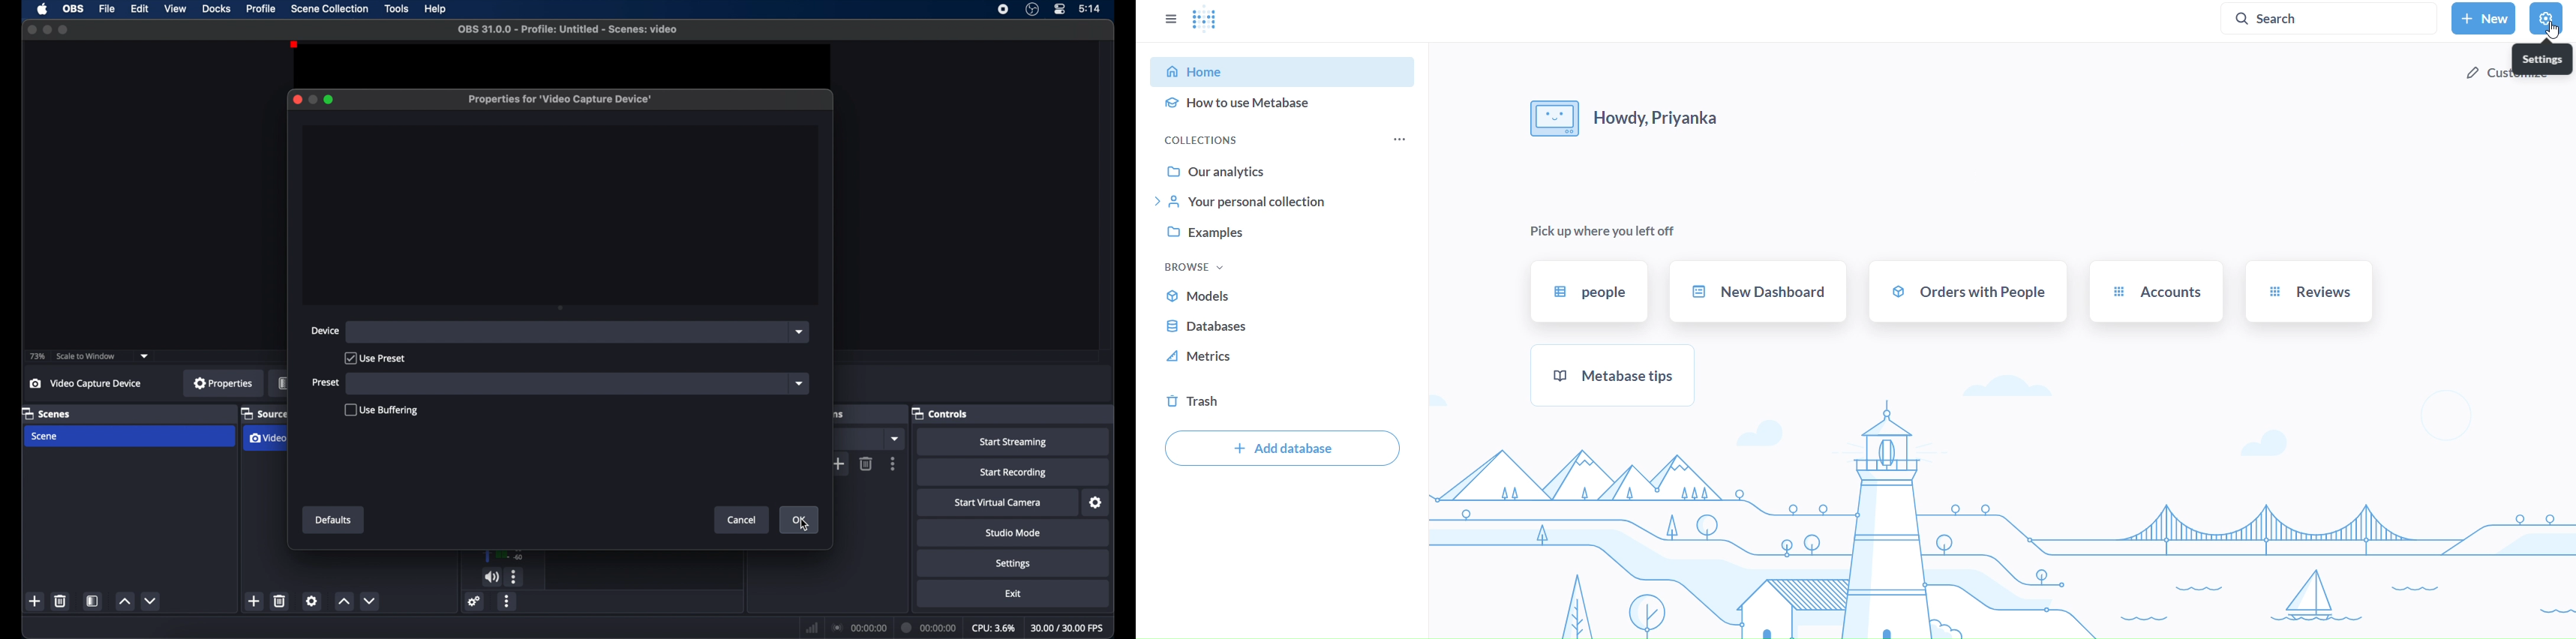 This screenshot has width=2576, height=644. I want to click on minimize, so click(312, 99).